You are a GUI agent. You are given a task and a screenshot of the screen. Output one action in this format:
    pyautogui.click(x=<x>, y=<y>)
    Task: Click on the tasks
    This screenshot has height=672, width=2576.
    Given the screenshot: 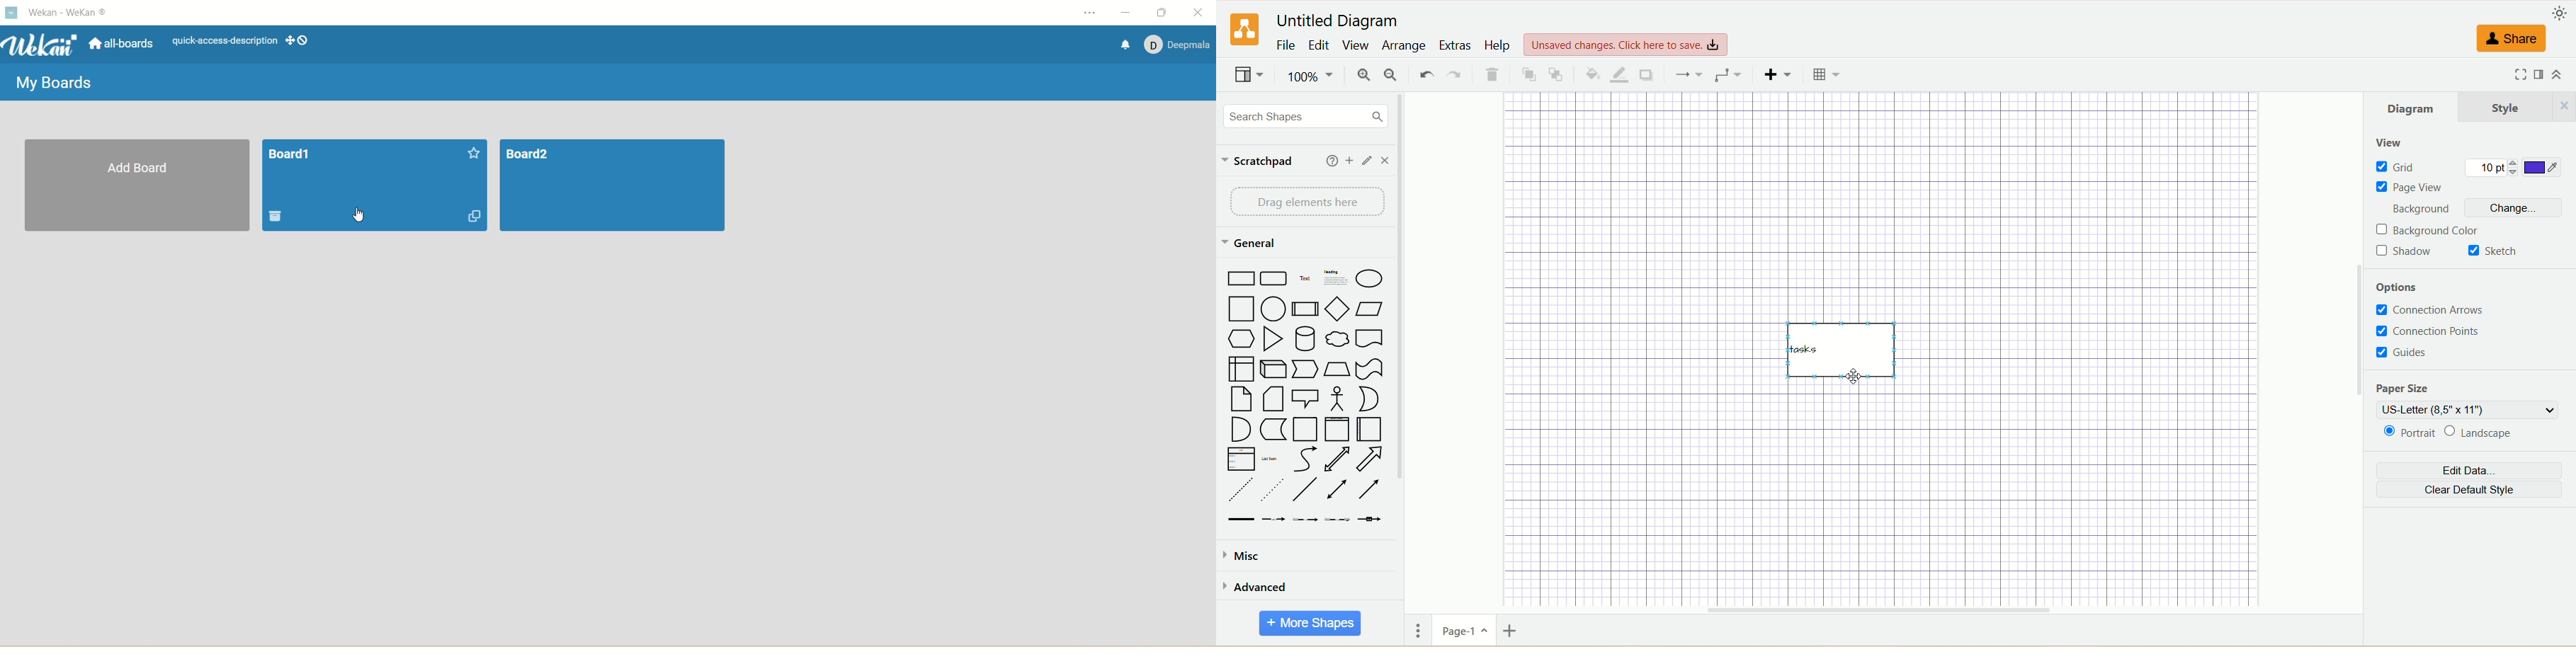 What is the action you would take?
    pyautogui.click(x=1842, y=357)
    